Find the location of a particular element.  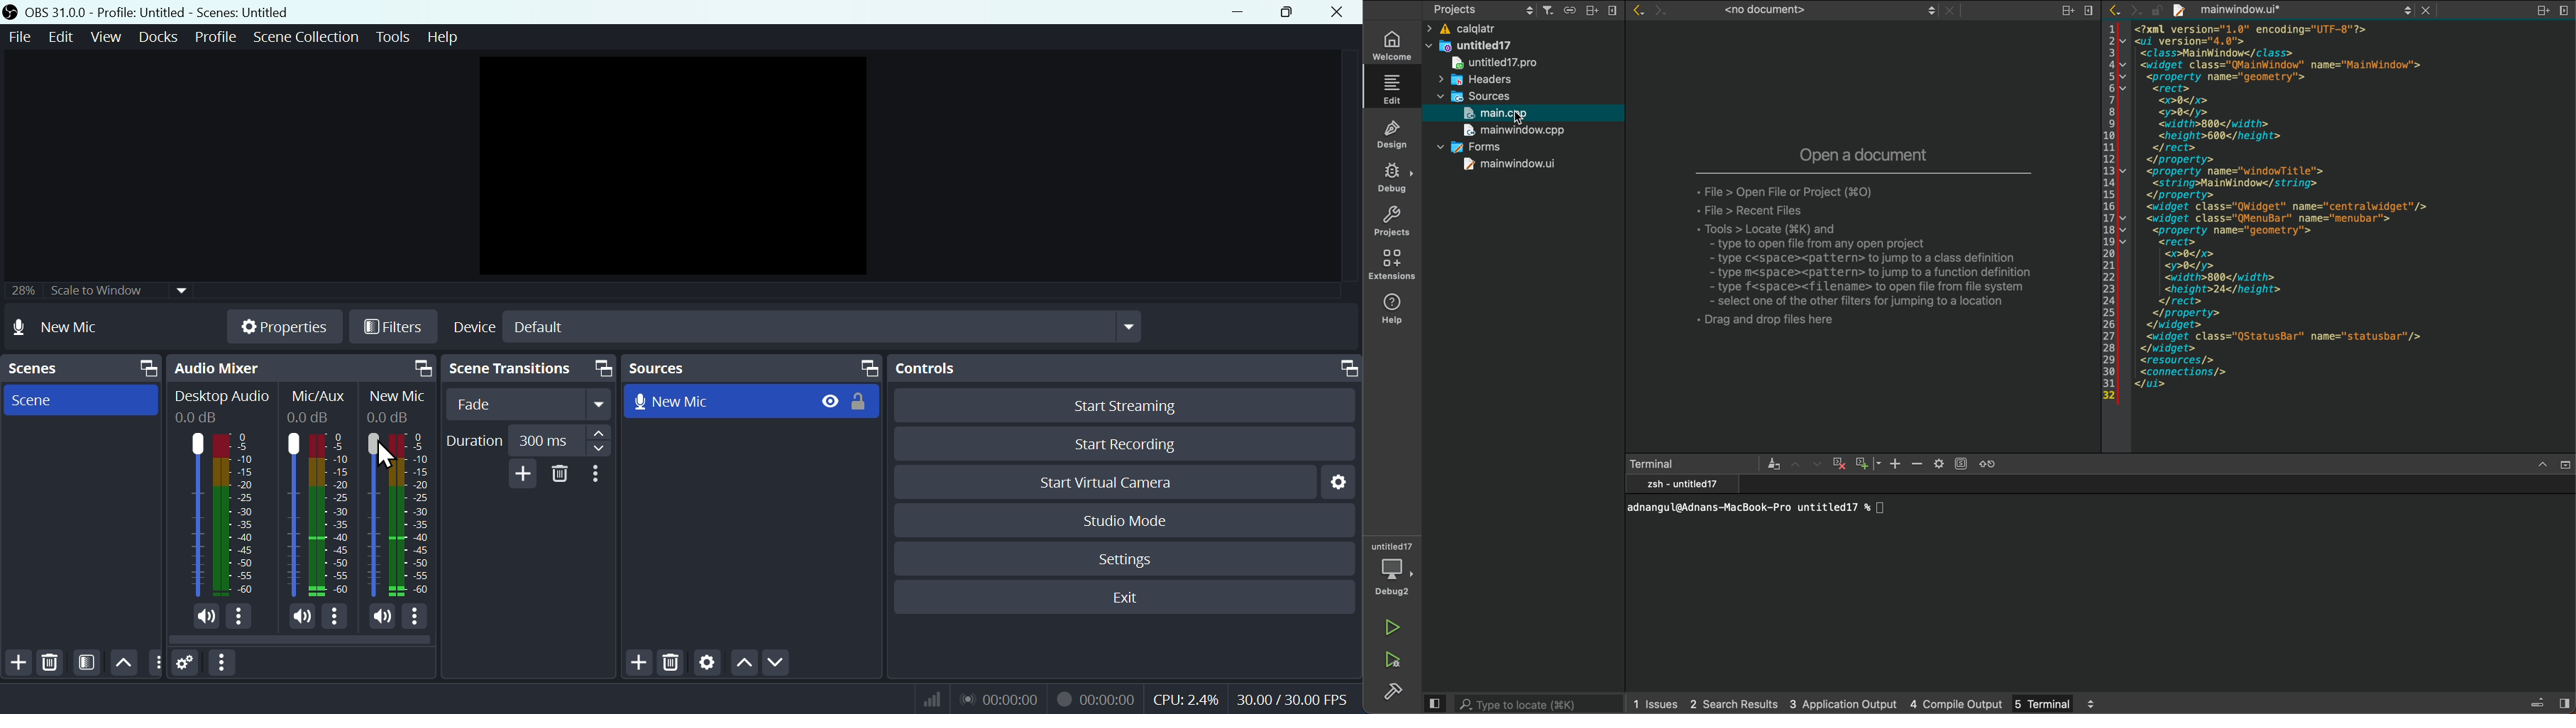

Delete is located at coordinates (673, 664).